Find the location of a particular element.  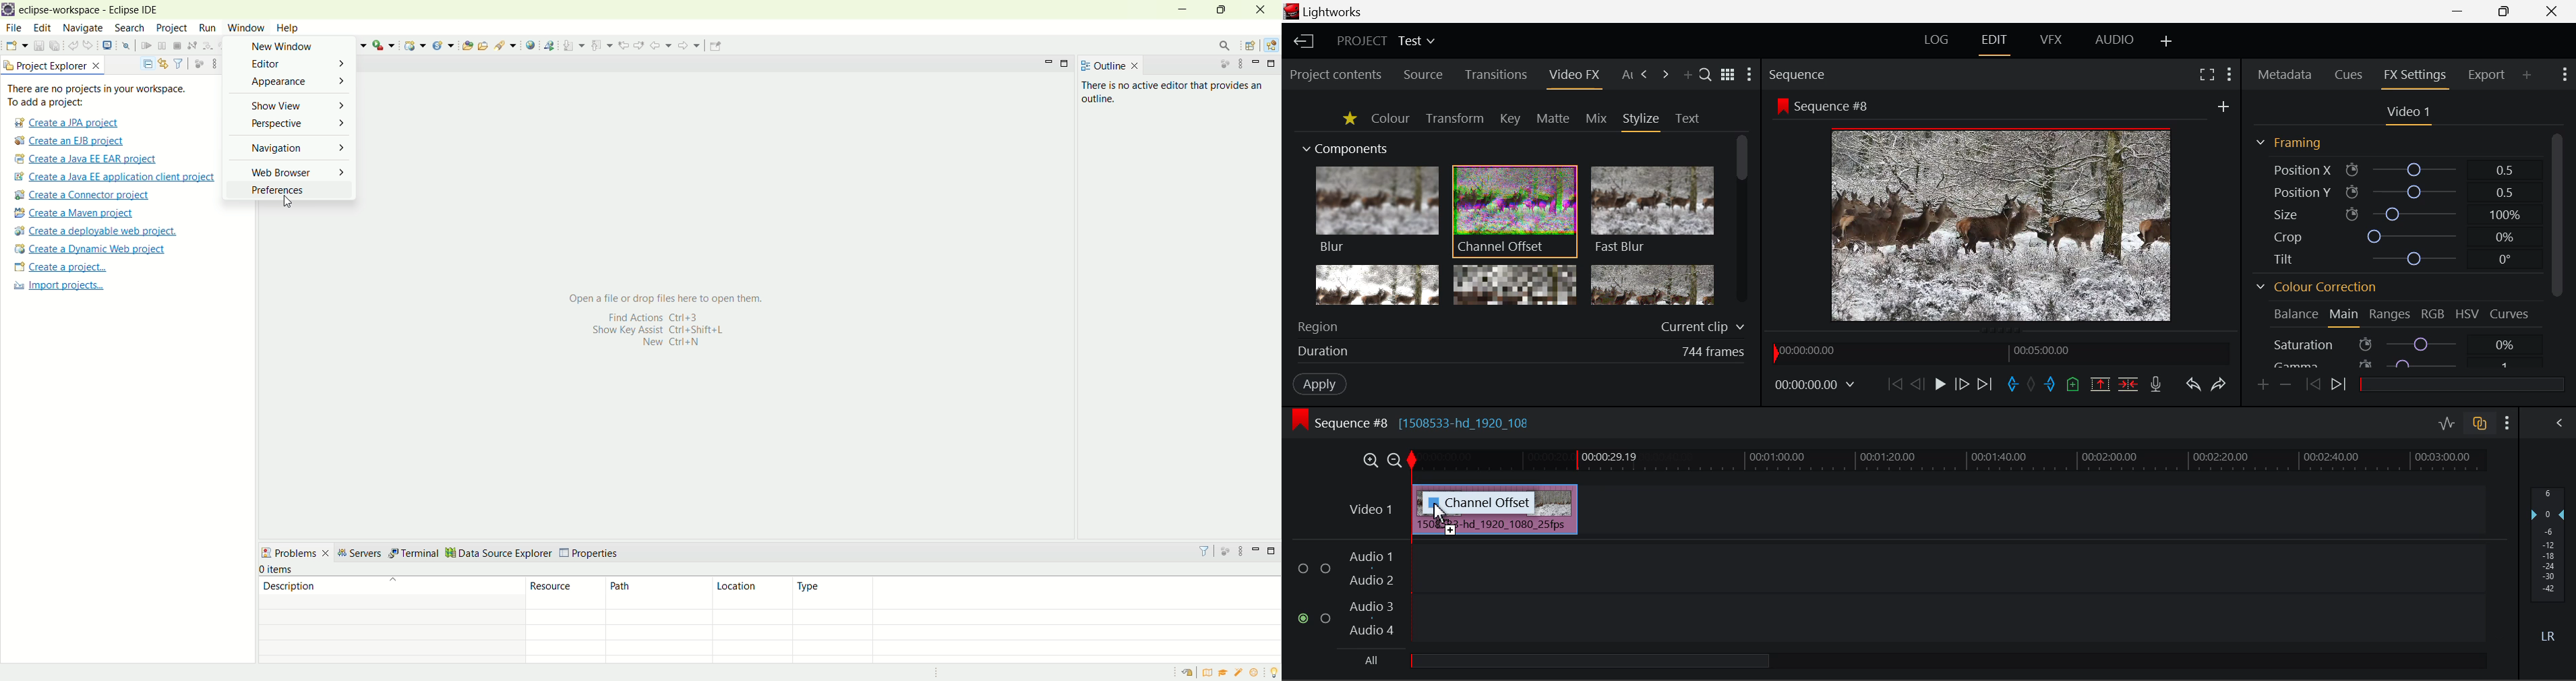

There are no projects in your workspace. To add a project: is located at coordinates (100, 95).